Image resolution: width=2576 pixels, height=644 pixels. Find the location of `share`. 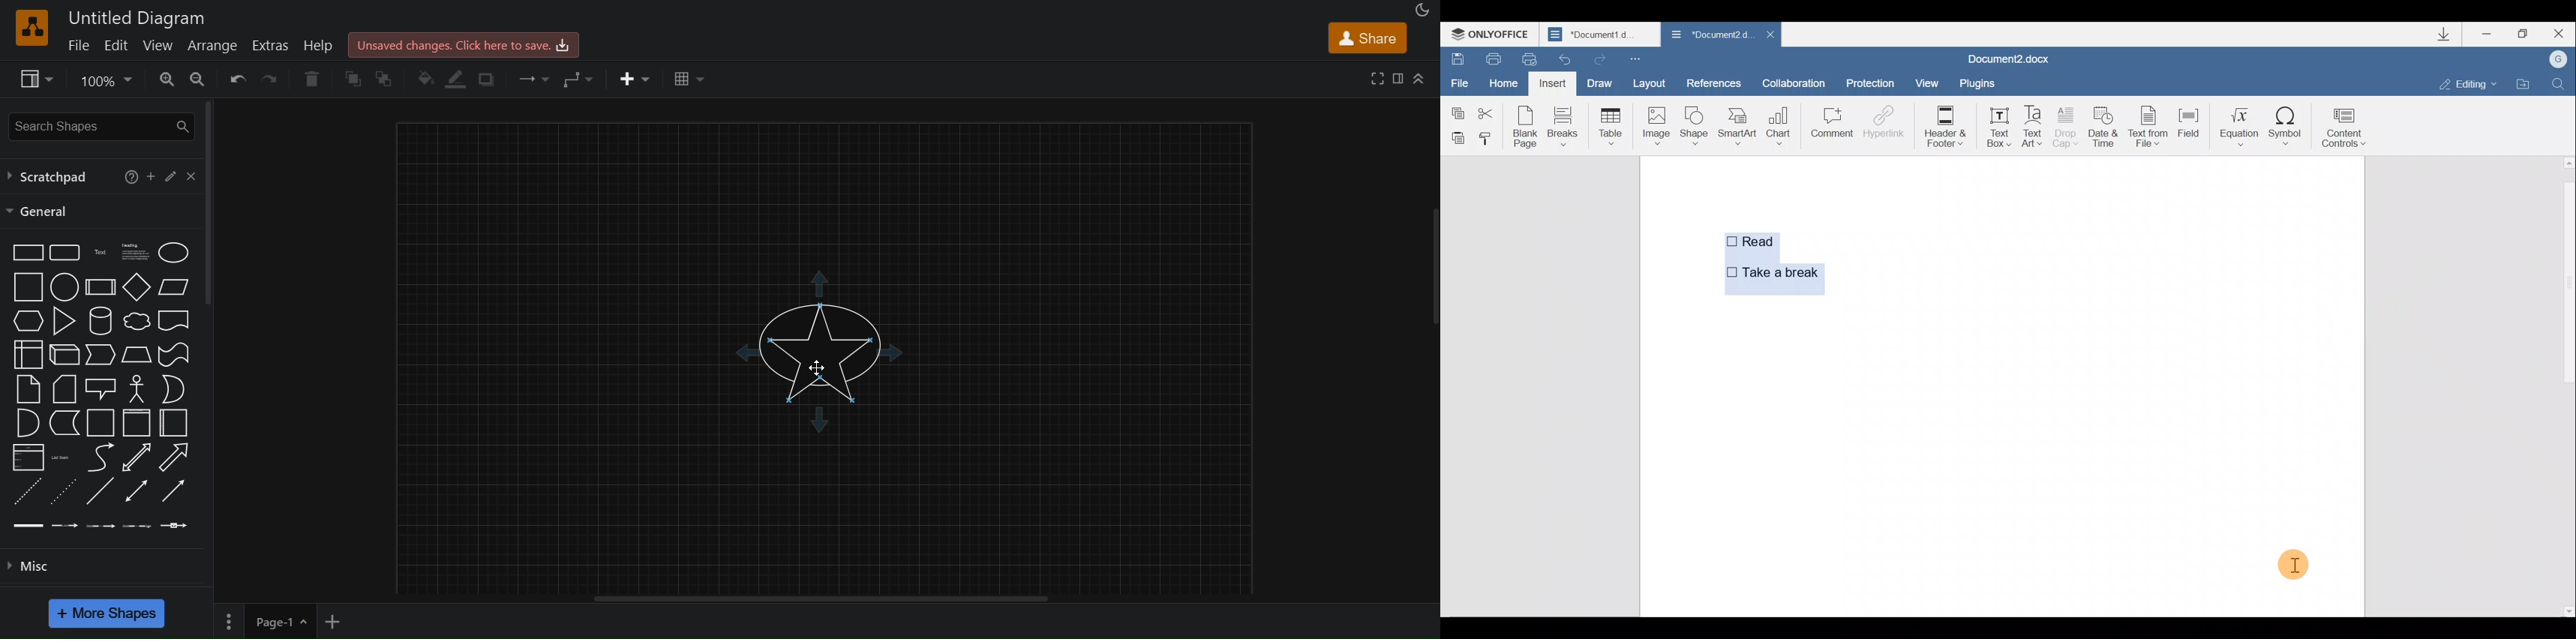

share is located at coordinates (1371, 39).